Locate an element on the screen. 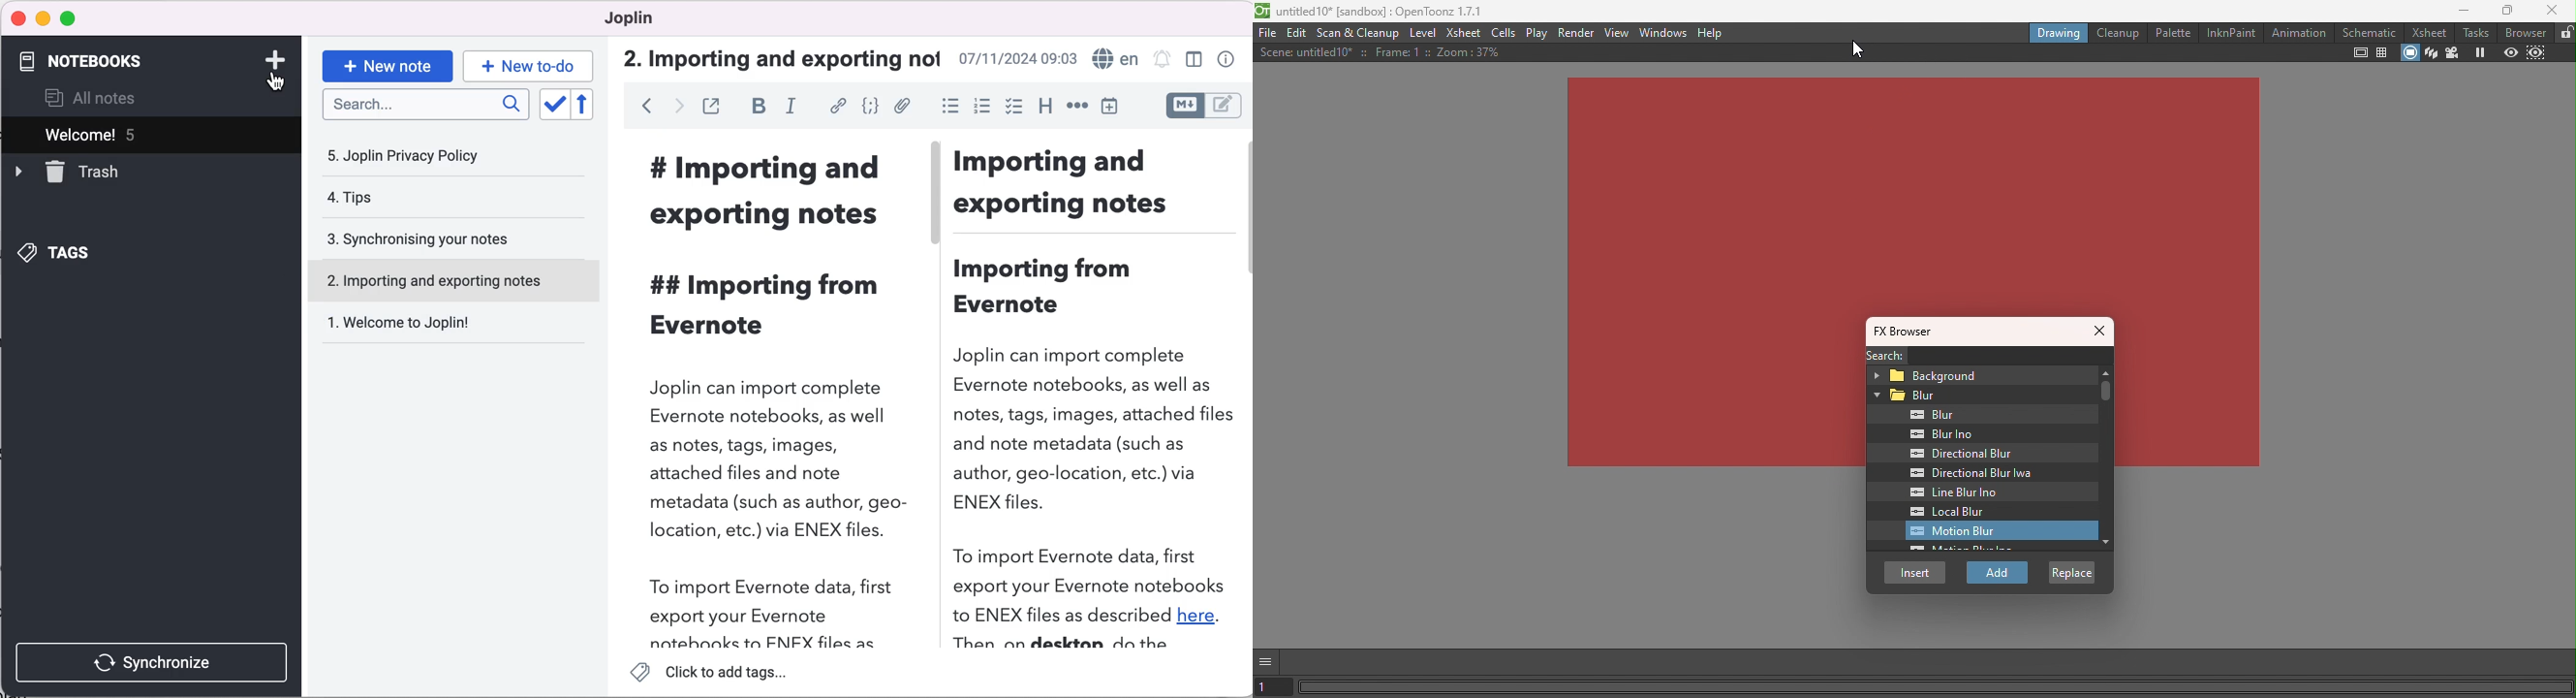  importing and exporting notes is located at coordinates (449, 280).